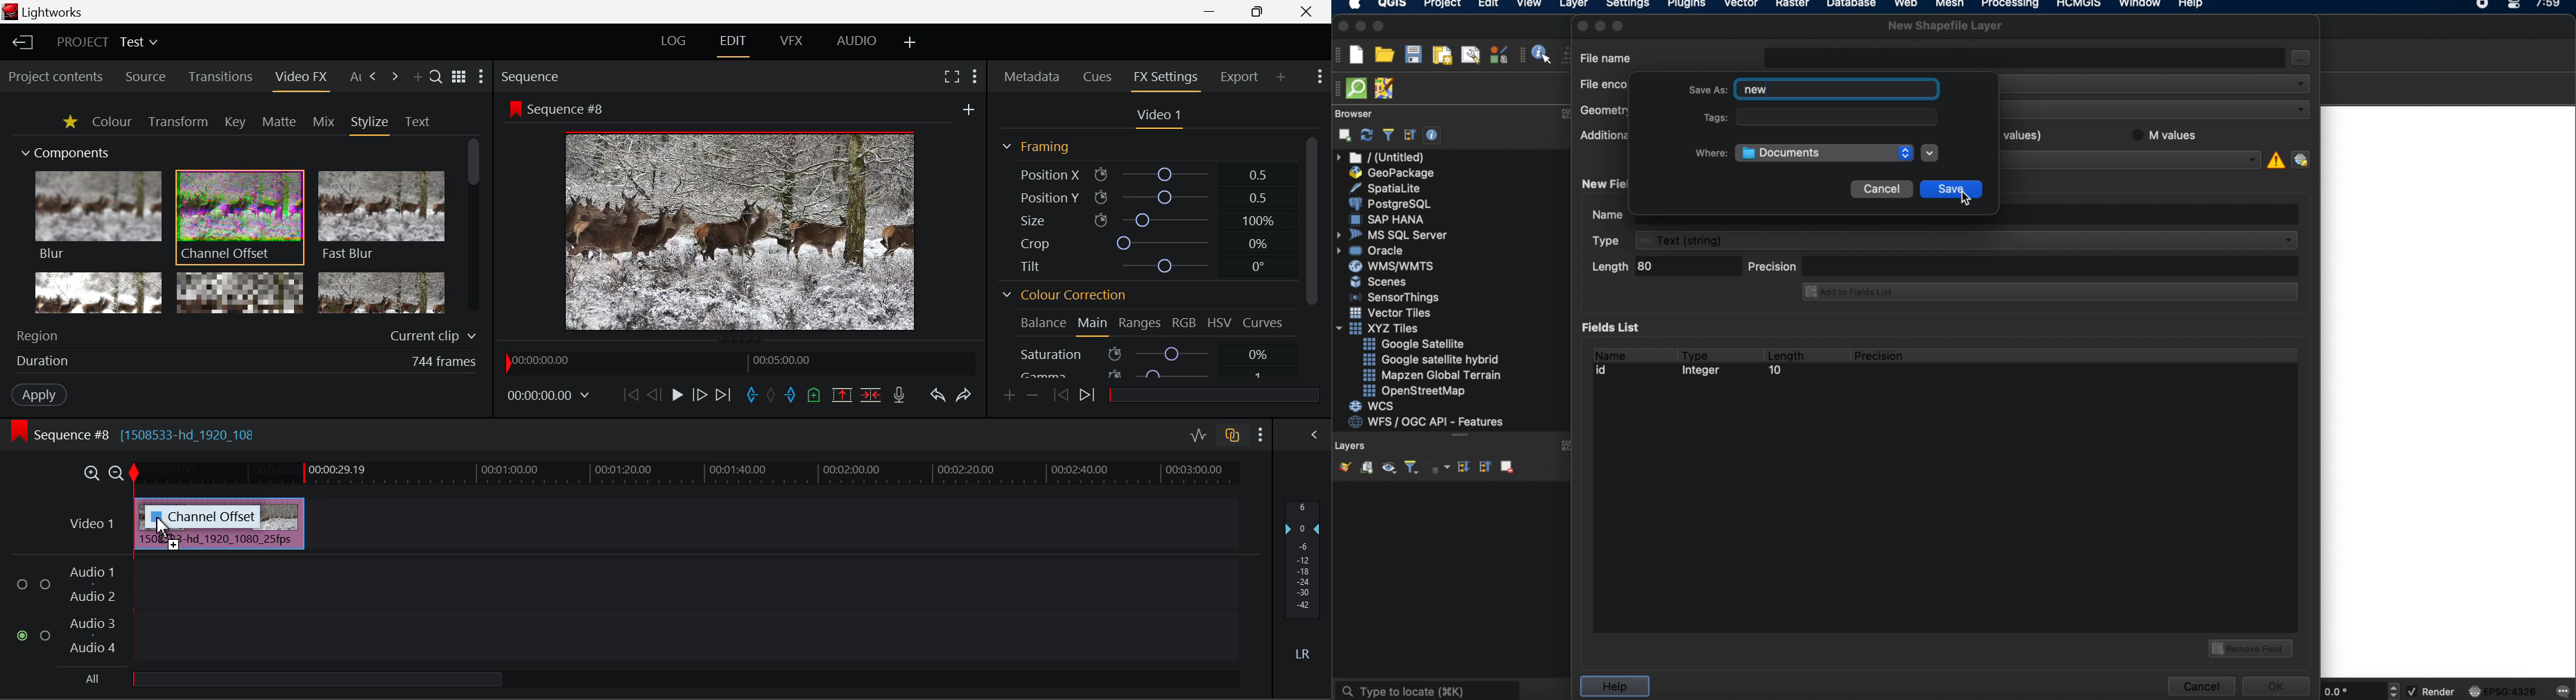 Image resolution: width=2576 pixels, height=700 pixels. I want to click on Sequence Preview Screen, so click(741, 215).